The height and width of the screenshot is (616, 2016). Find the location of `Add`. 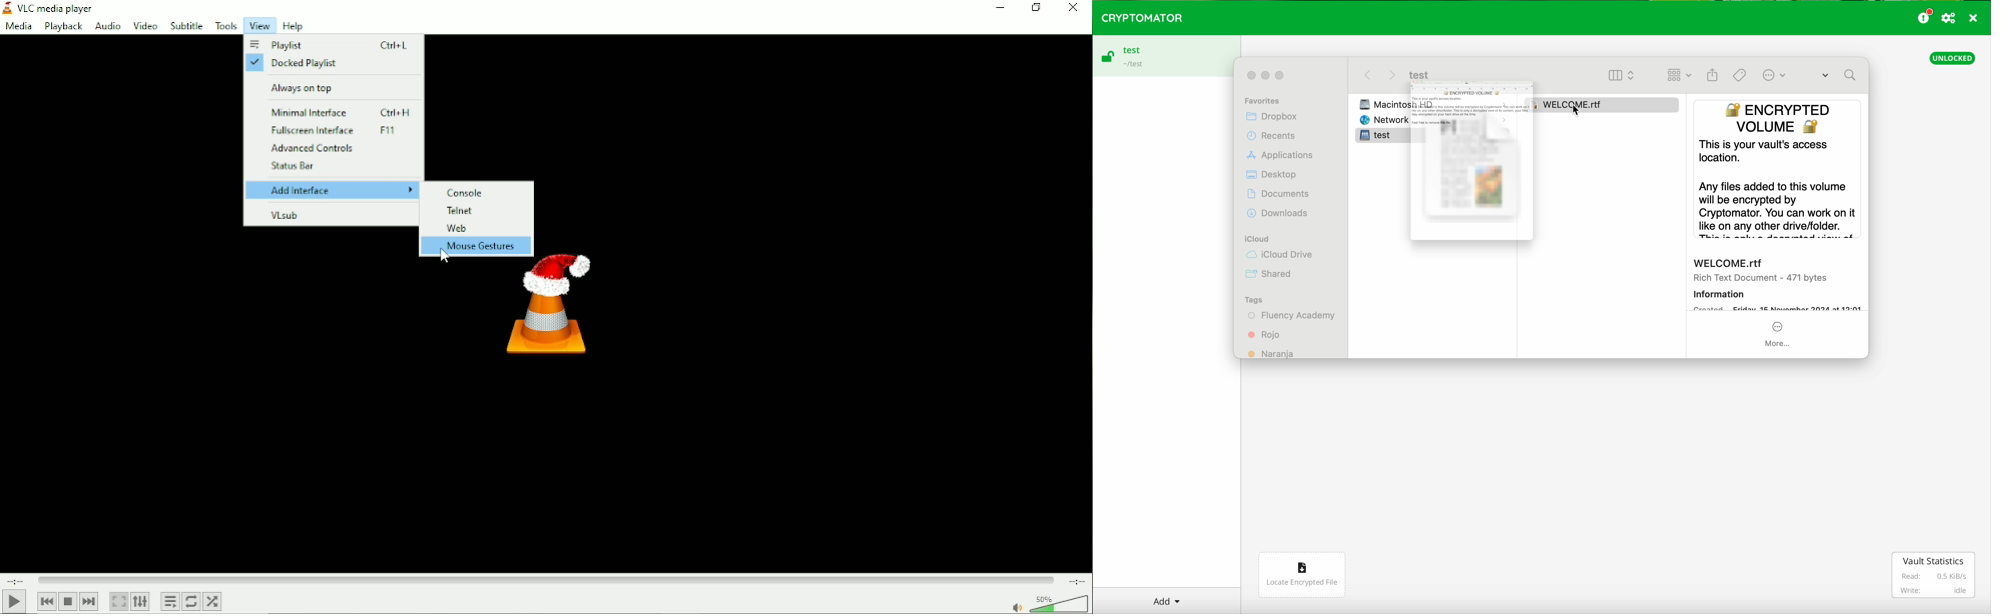

Add is located at coordinates (1167, 599).